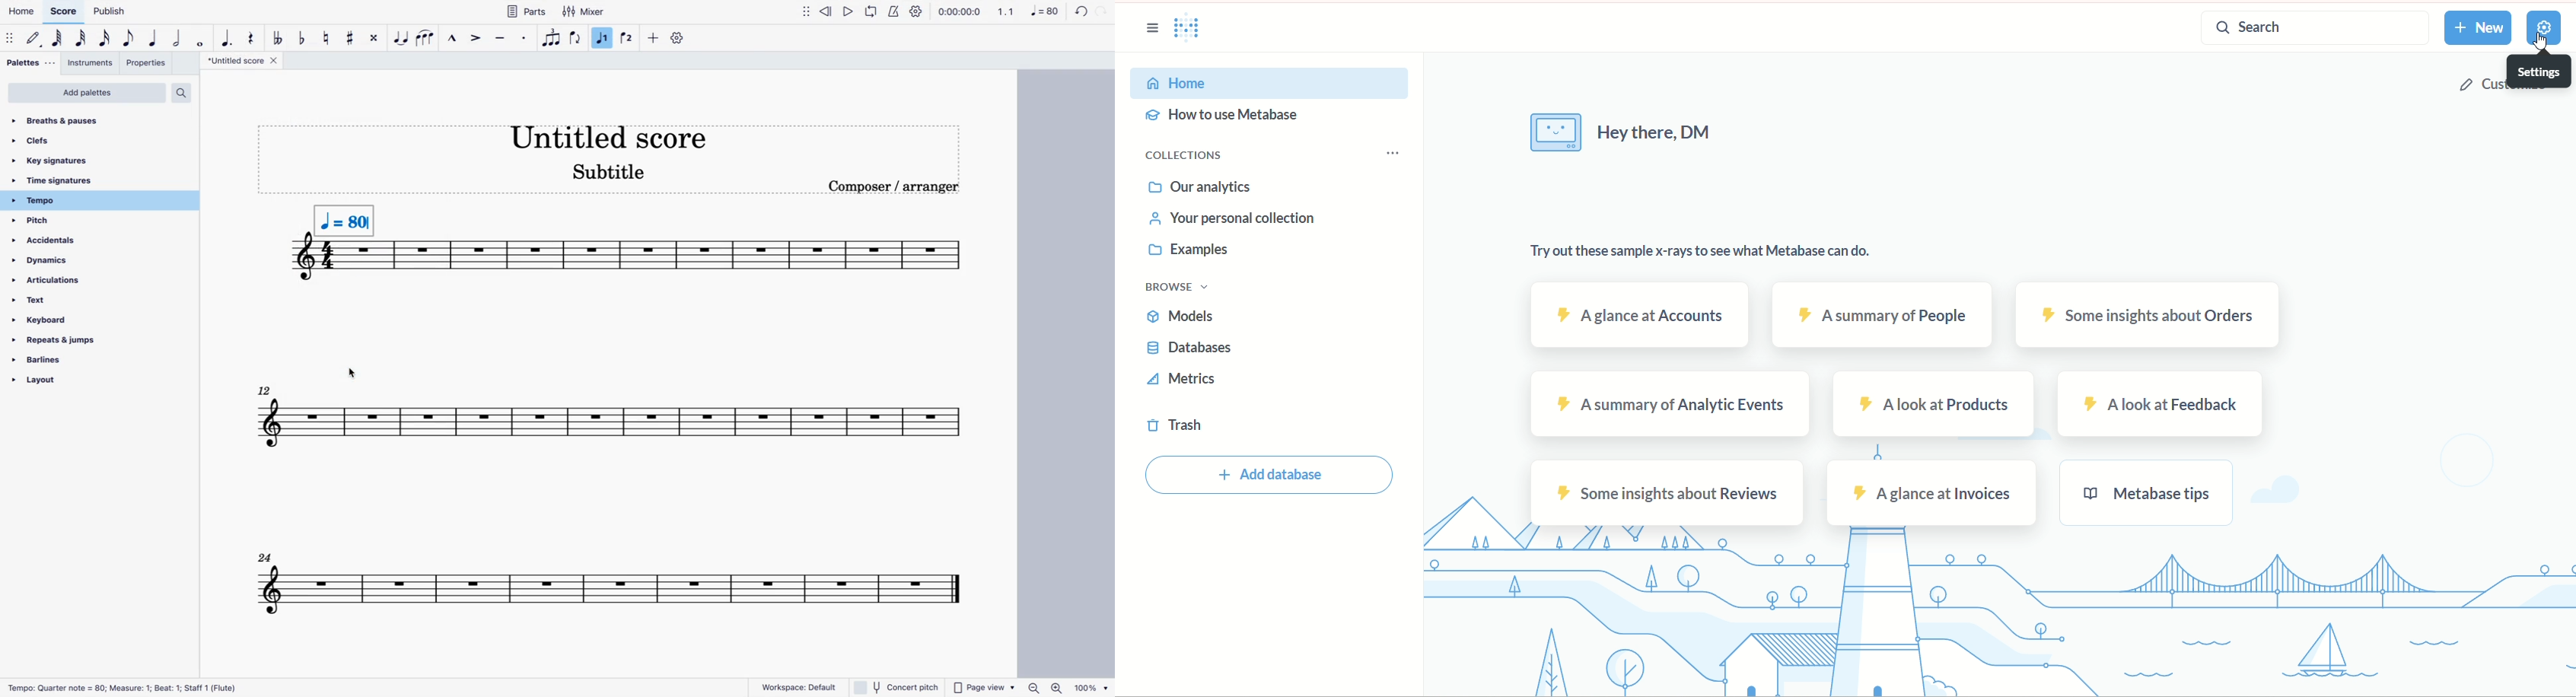 The height and width of the screenshot is (700, 2576). Describe the element at coordinates (603, 38) in the screenshot. I see `voice 1` at that location.